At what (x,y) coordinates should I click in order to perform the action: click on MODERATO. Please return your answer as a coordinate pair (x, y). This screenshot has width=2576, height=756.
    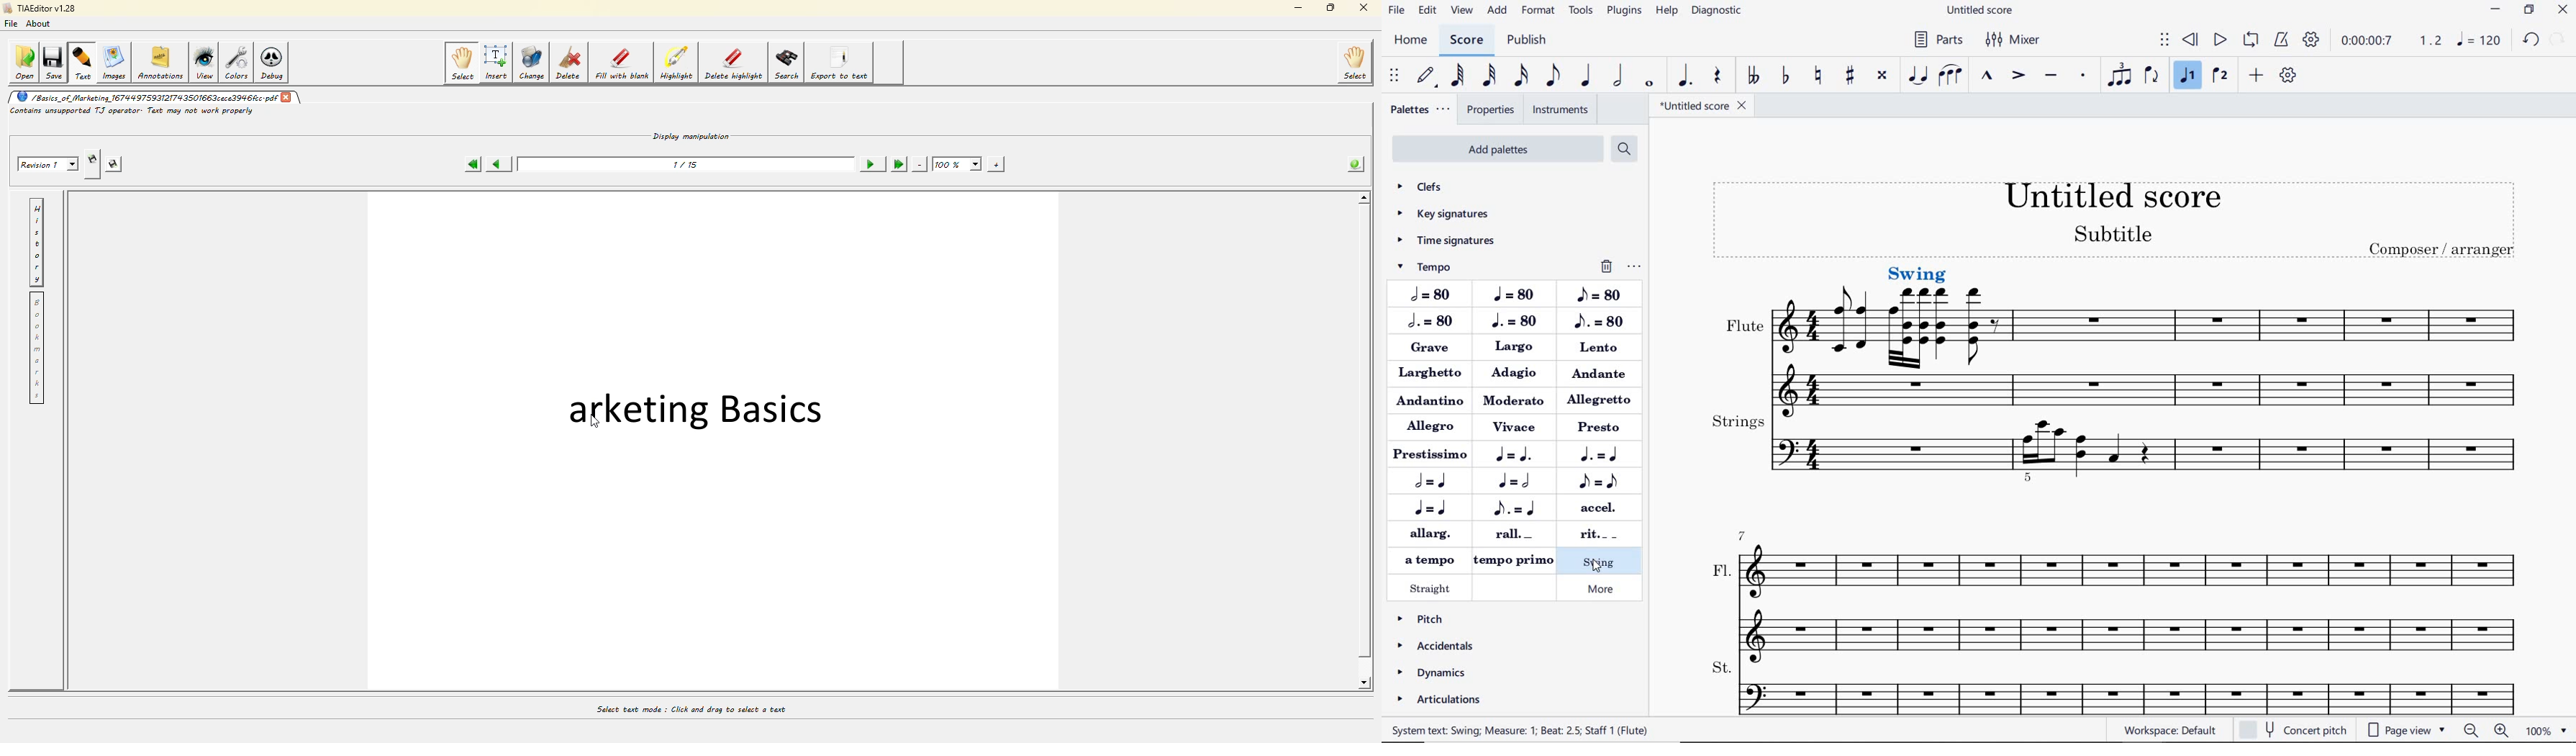
    Looking at the image, I should click on (1513, 400).